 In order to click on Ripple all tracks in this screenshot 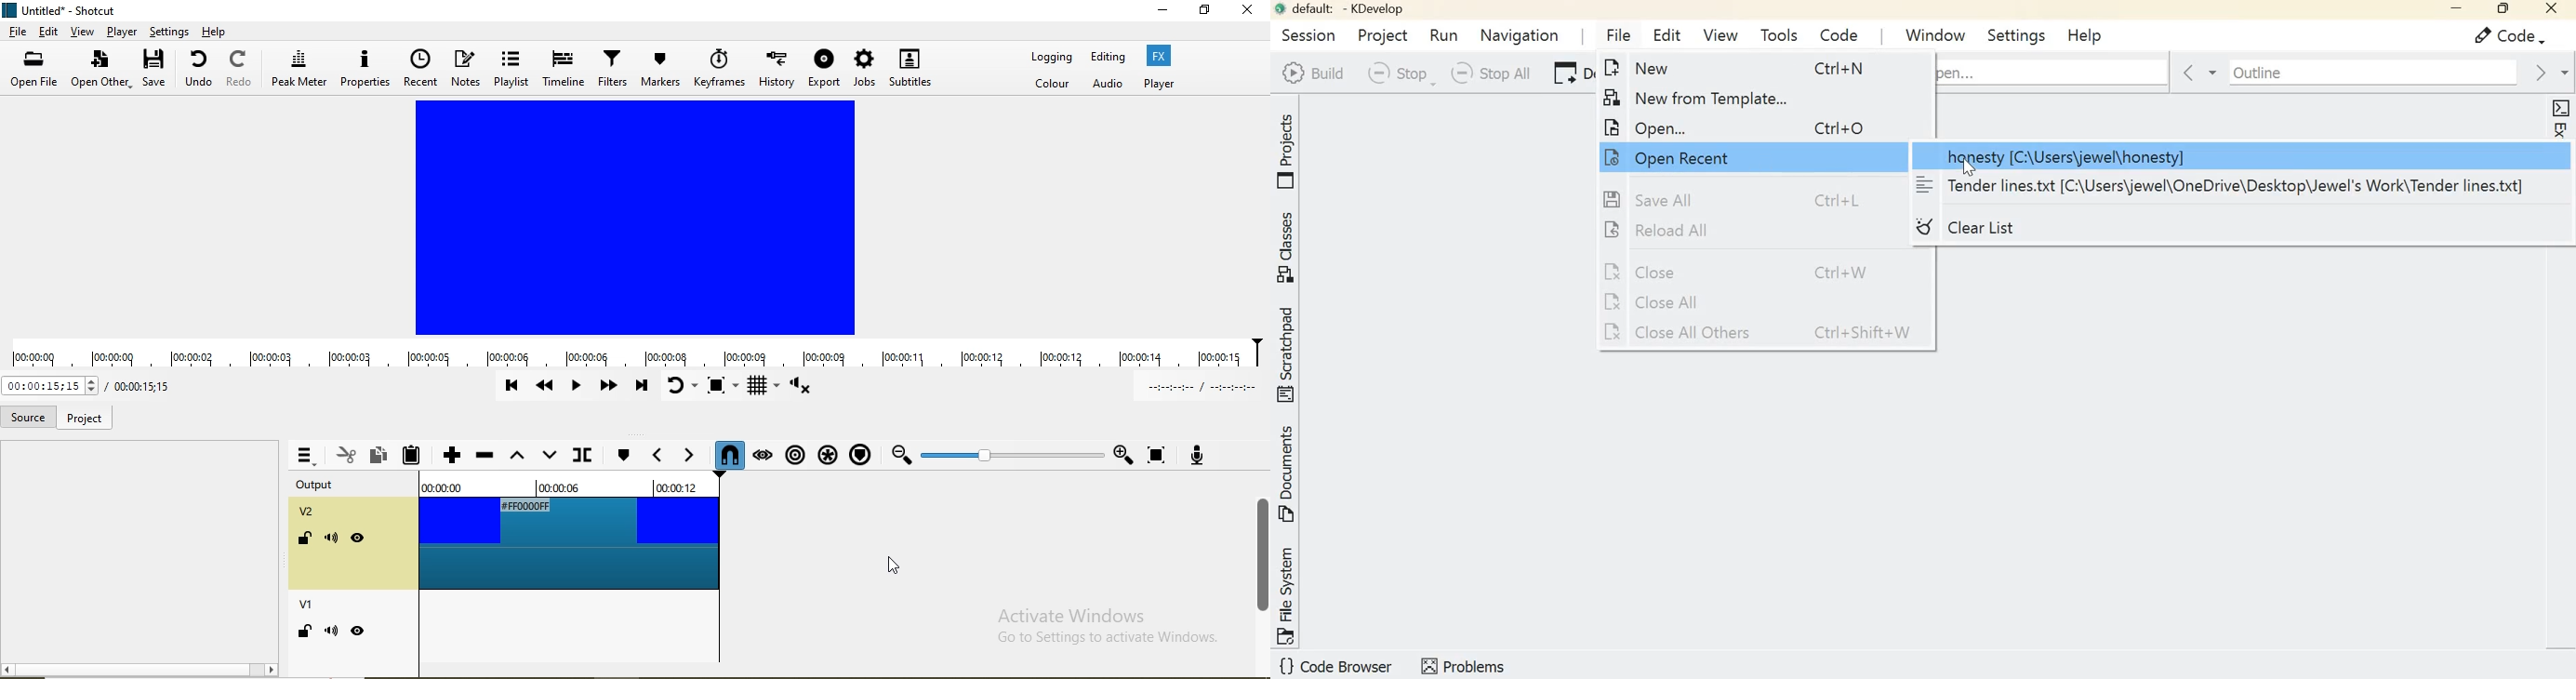, I will do `click(824, 450)`.